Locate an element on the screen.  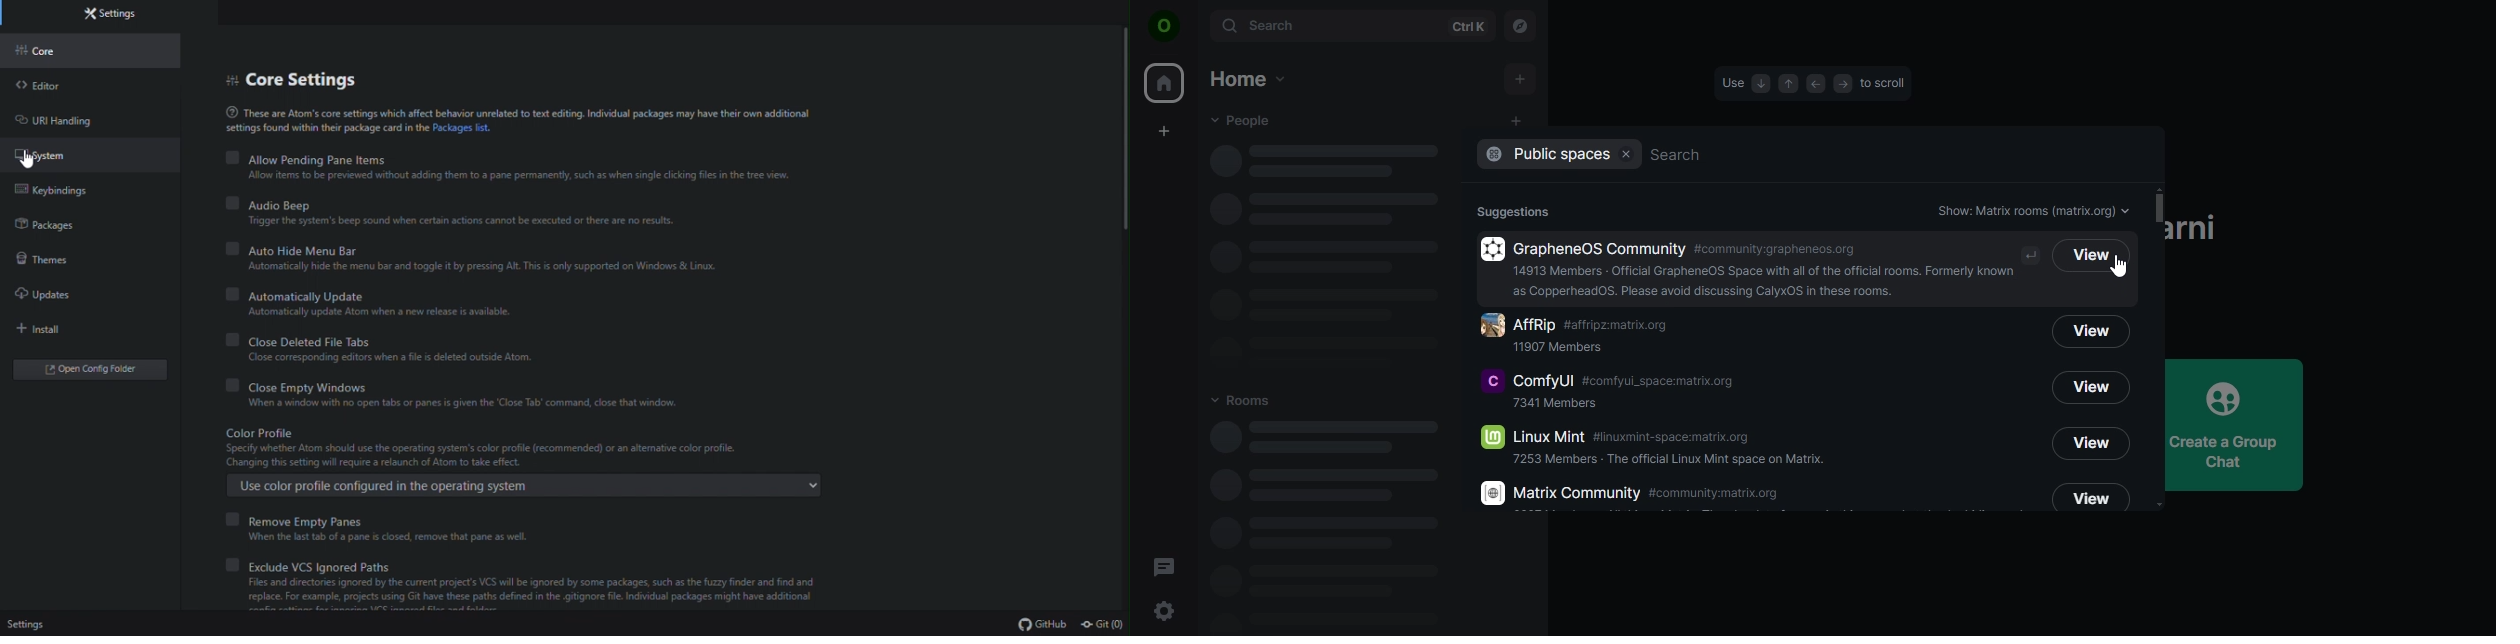
Remove empty panes is located at coordinates (393, 519).